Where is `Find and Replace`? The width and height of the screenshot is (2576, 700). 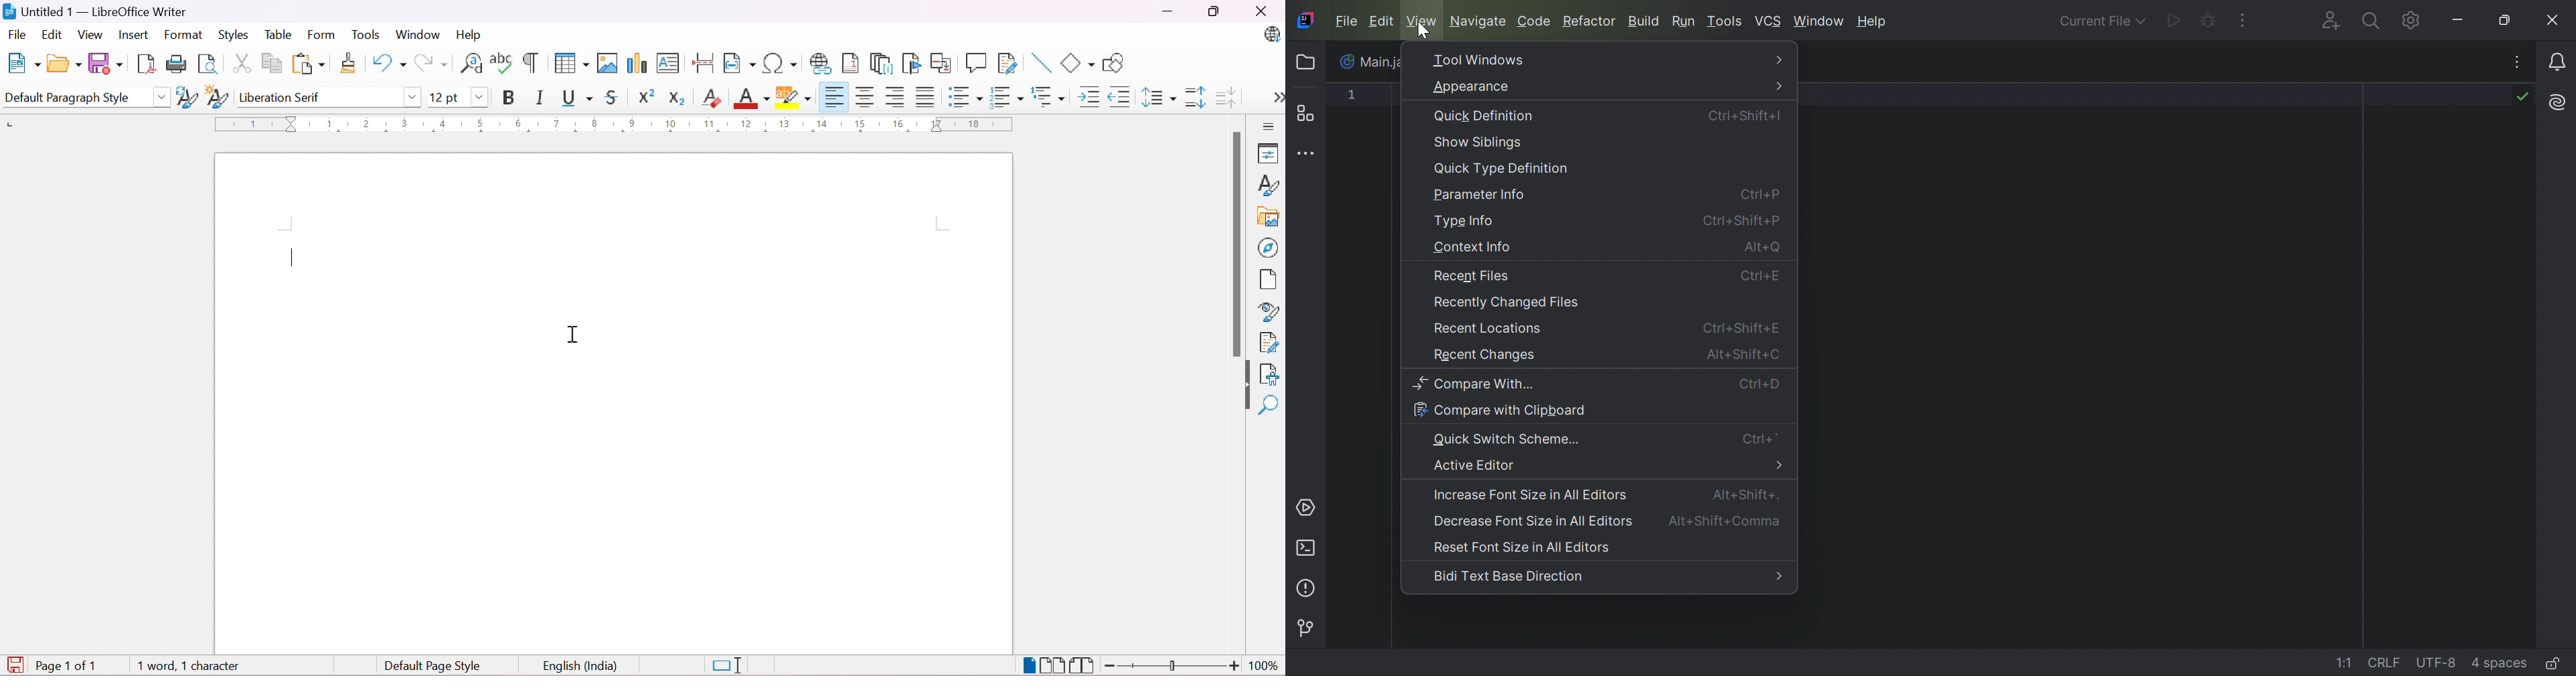
Find and Replace is located at coordinates (472, 67).